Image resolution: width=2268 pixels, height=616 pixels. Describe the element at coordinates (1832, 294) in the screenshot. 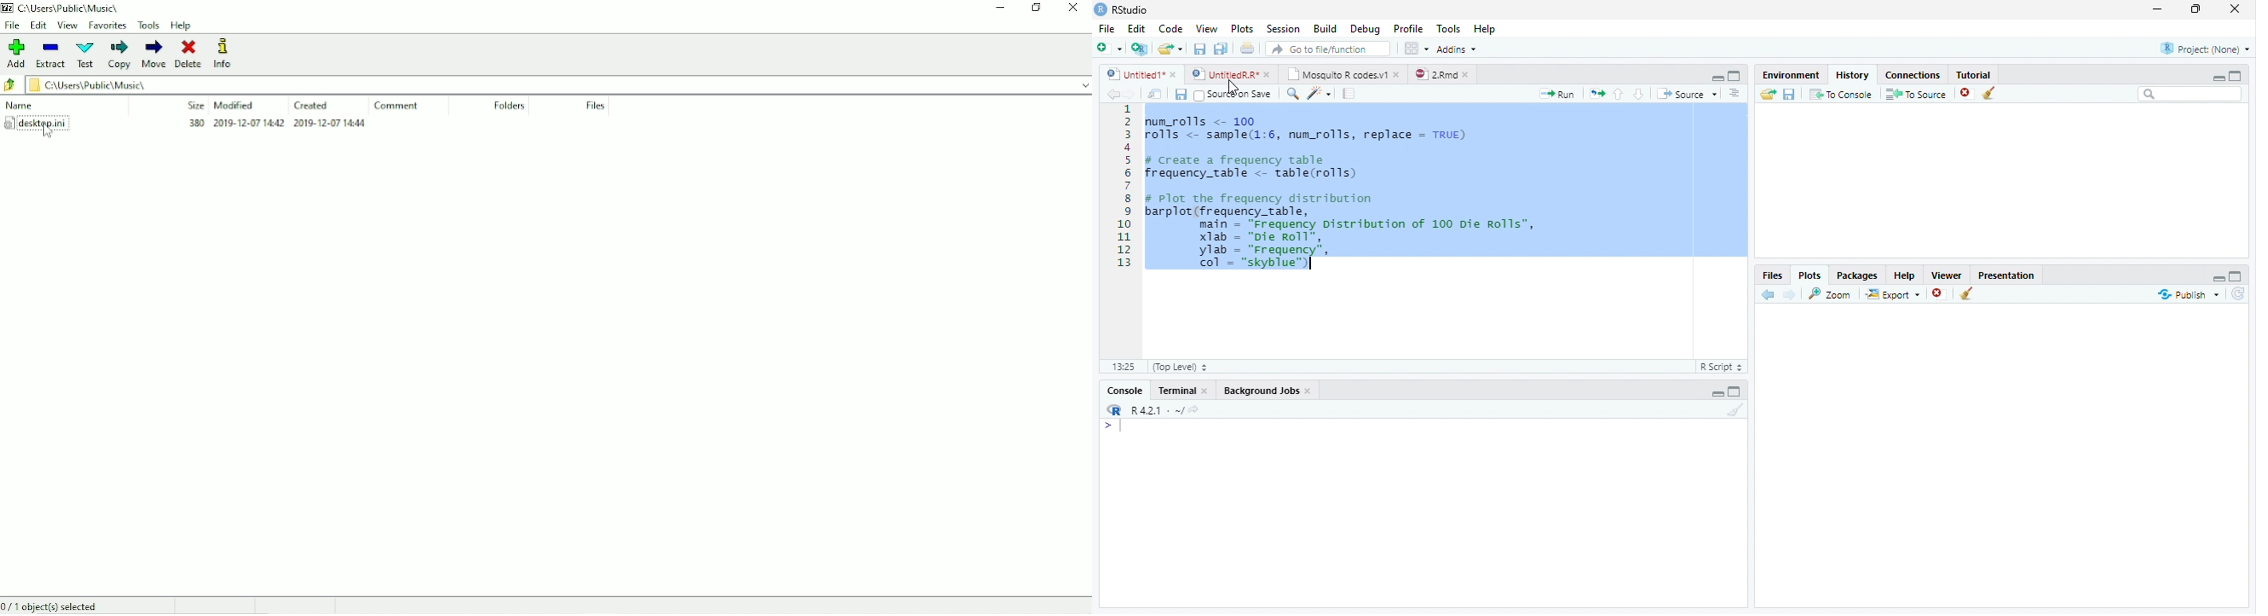

I see `Zoom` at that location.